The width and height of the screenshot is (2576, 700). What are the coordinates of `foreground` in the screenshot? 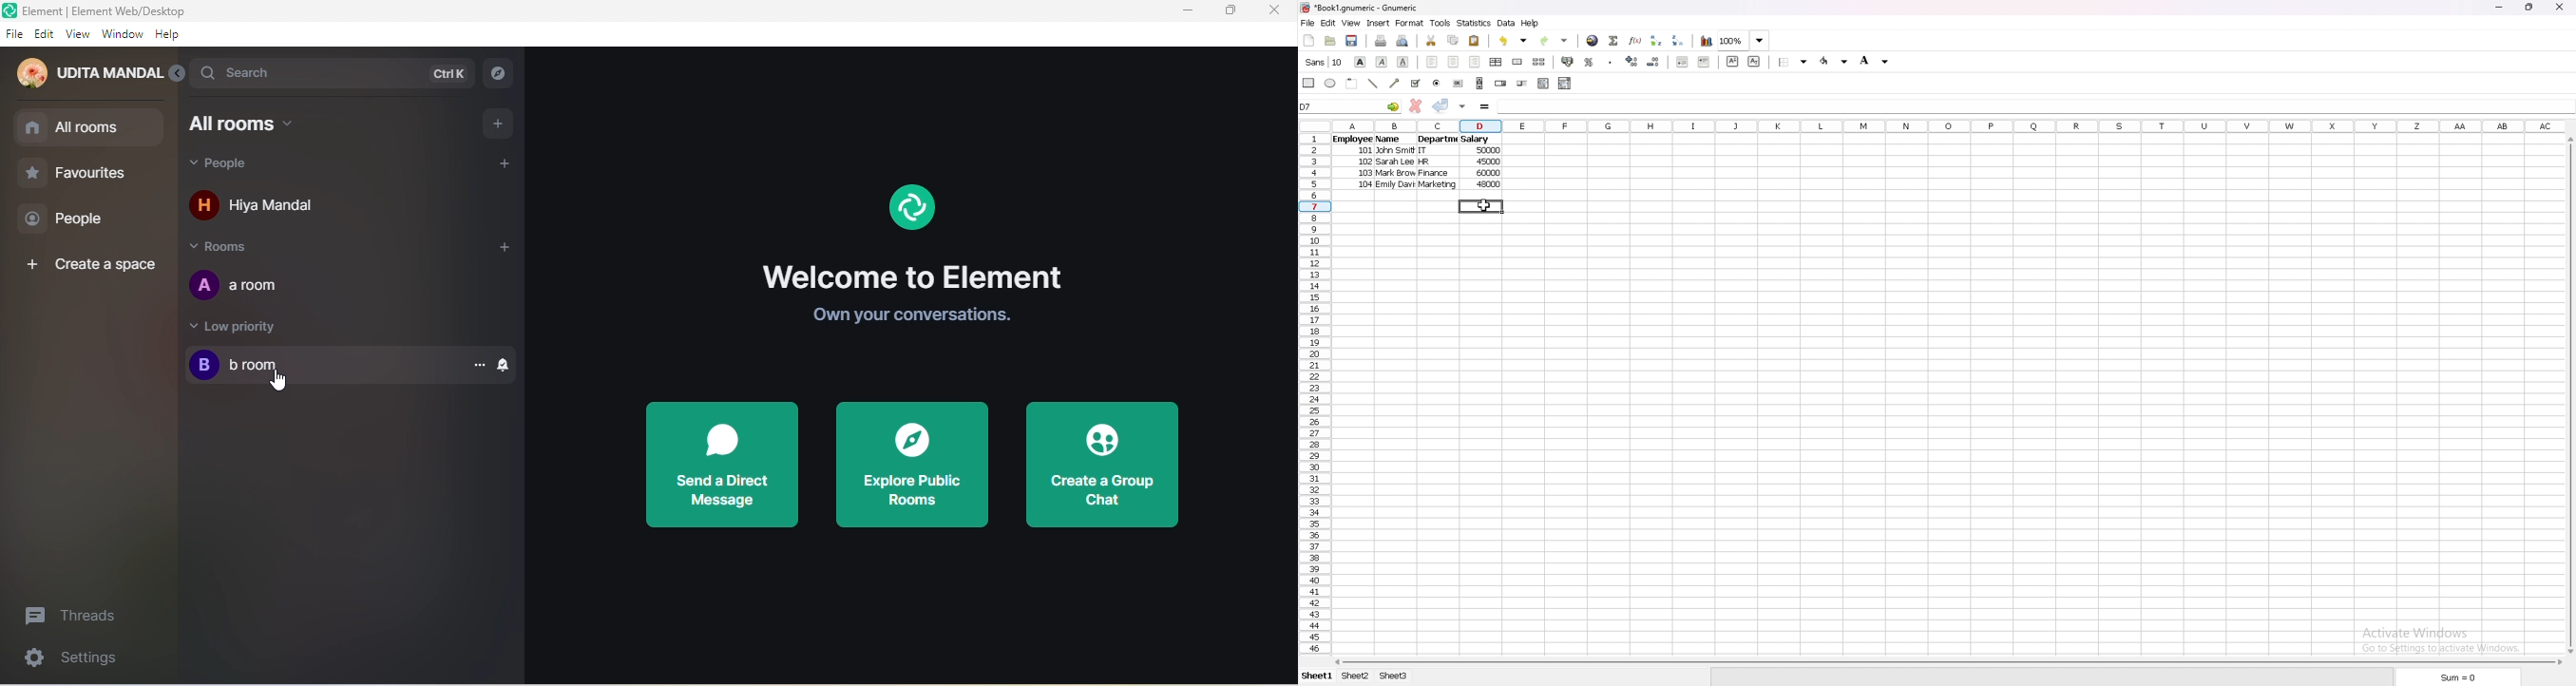 It's located at (1835, 61).